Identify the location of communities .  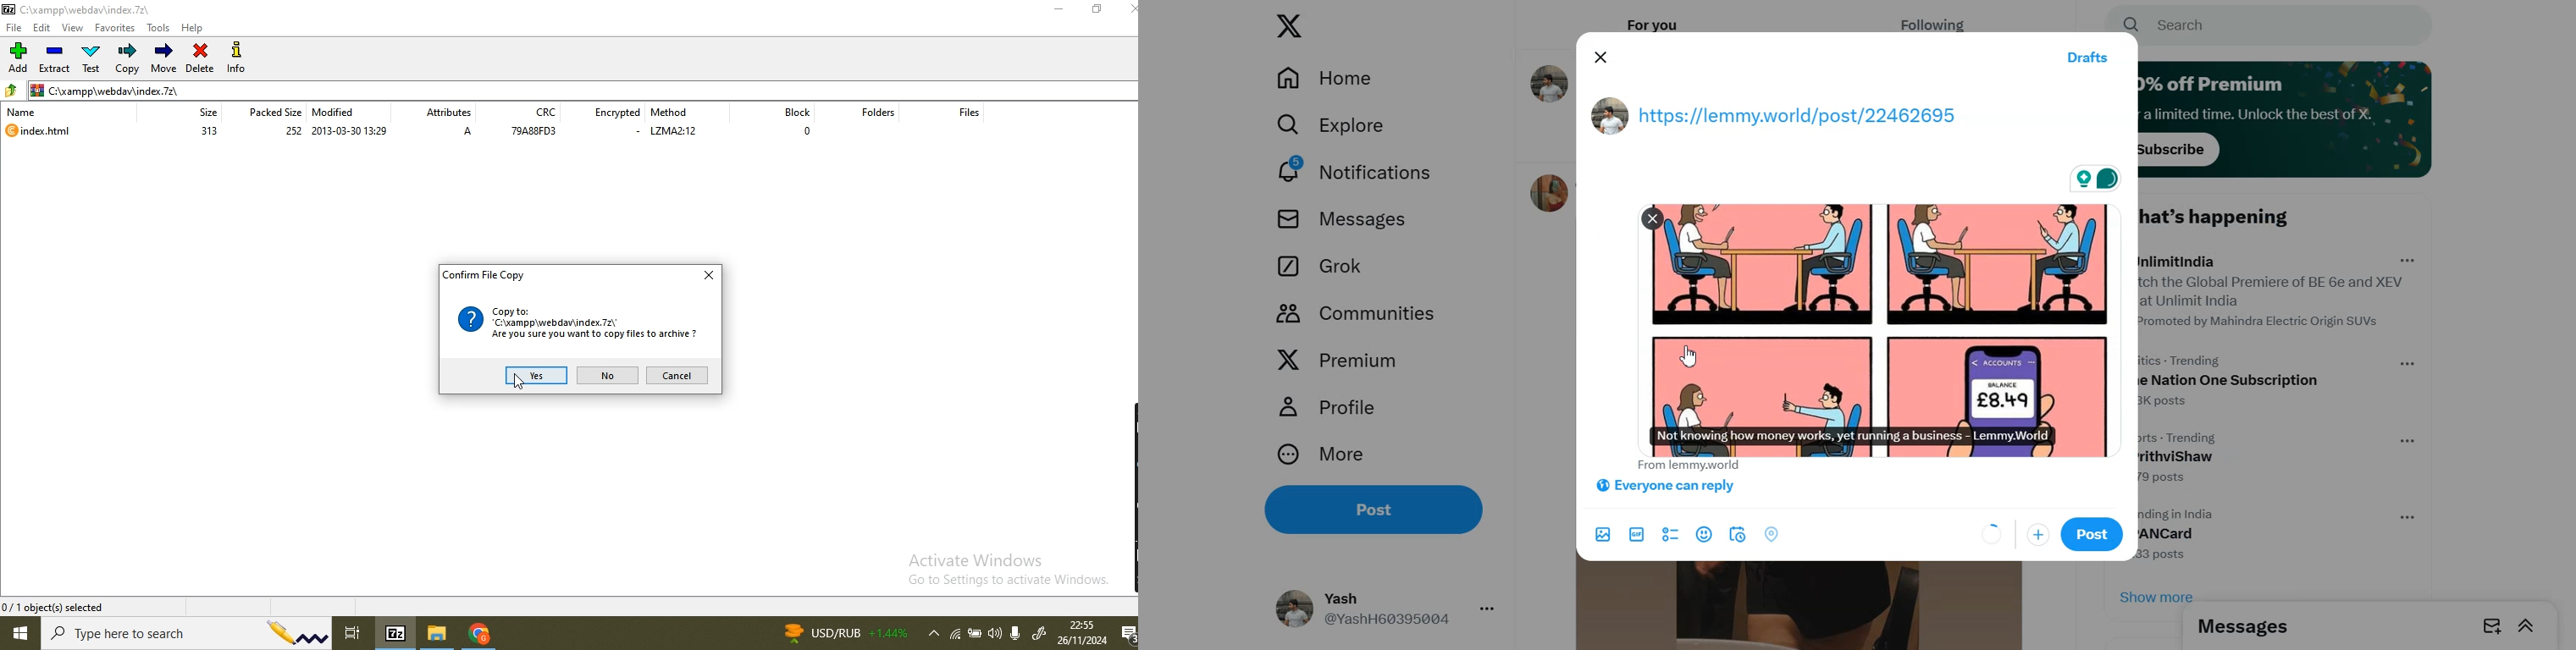
(1365, 316).